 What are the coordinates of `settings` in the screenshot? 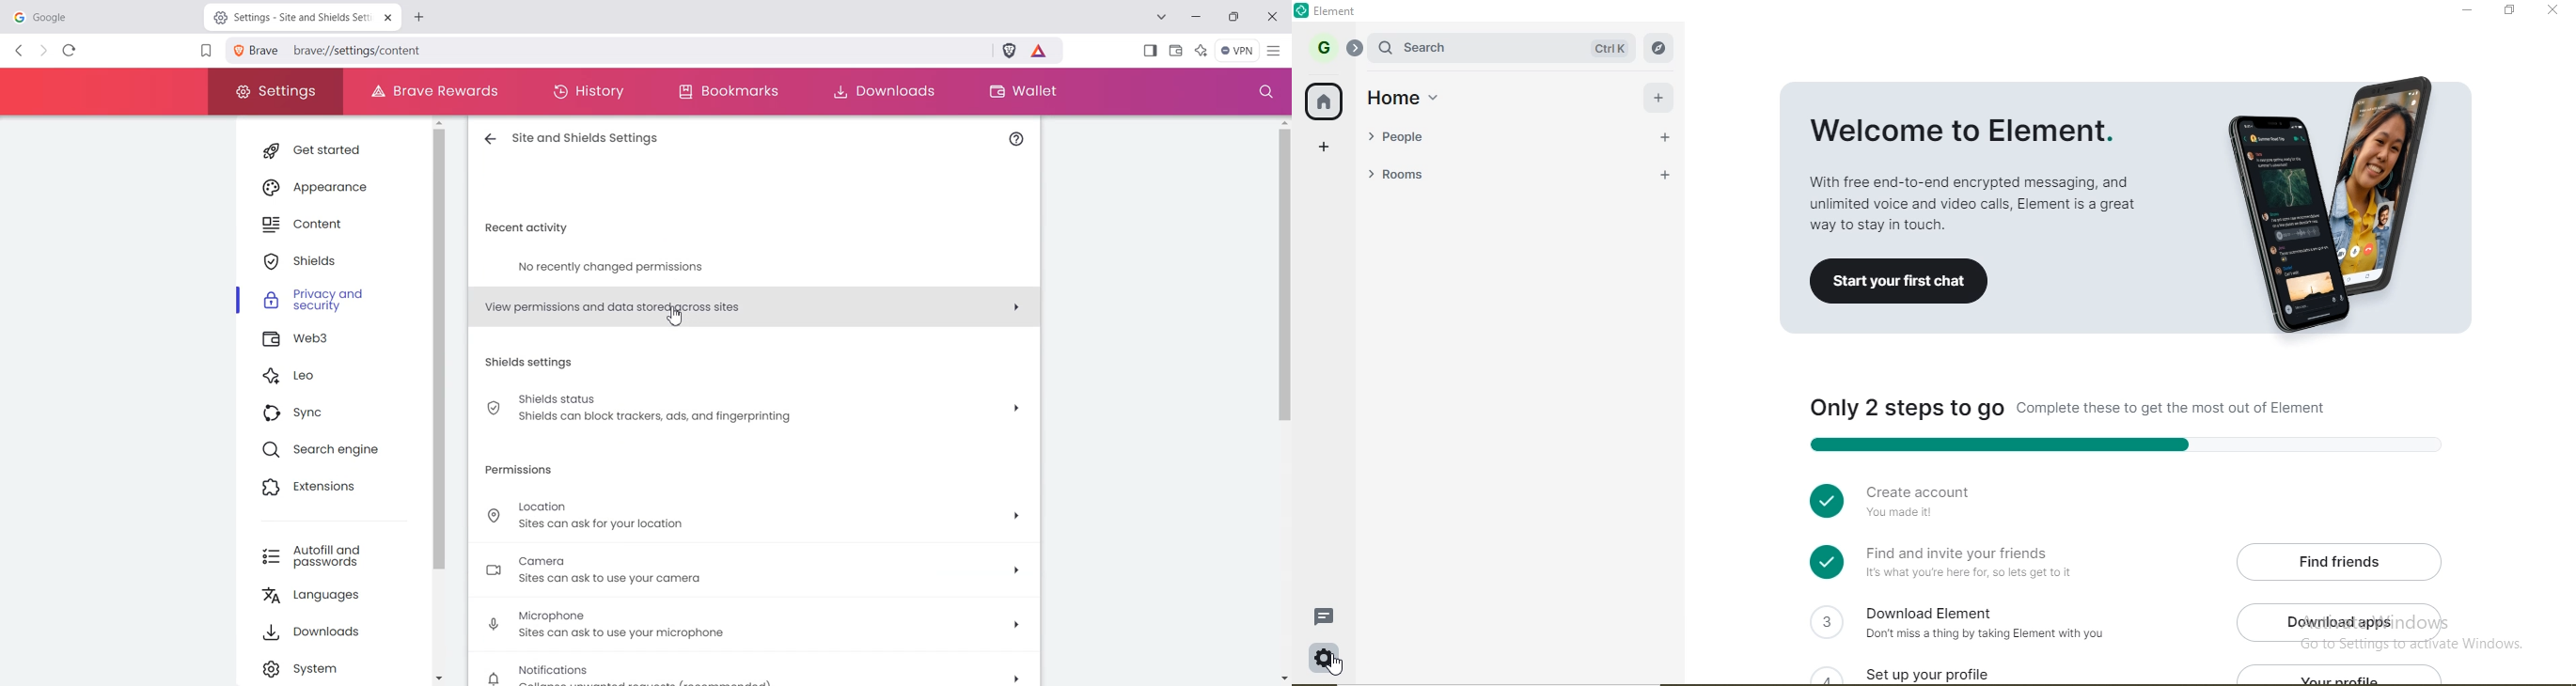 It's located at (1326, 655).